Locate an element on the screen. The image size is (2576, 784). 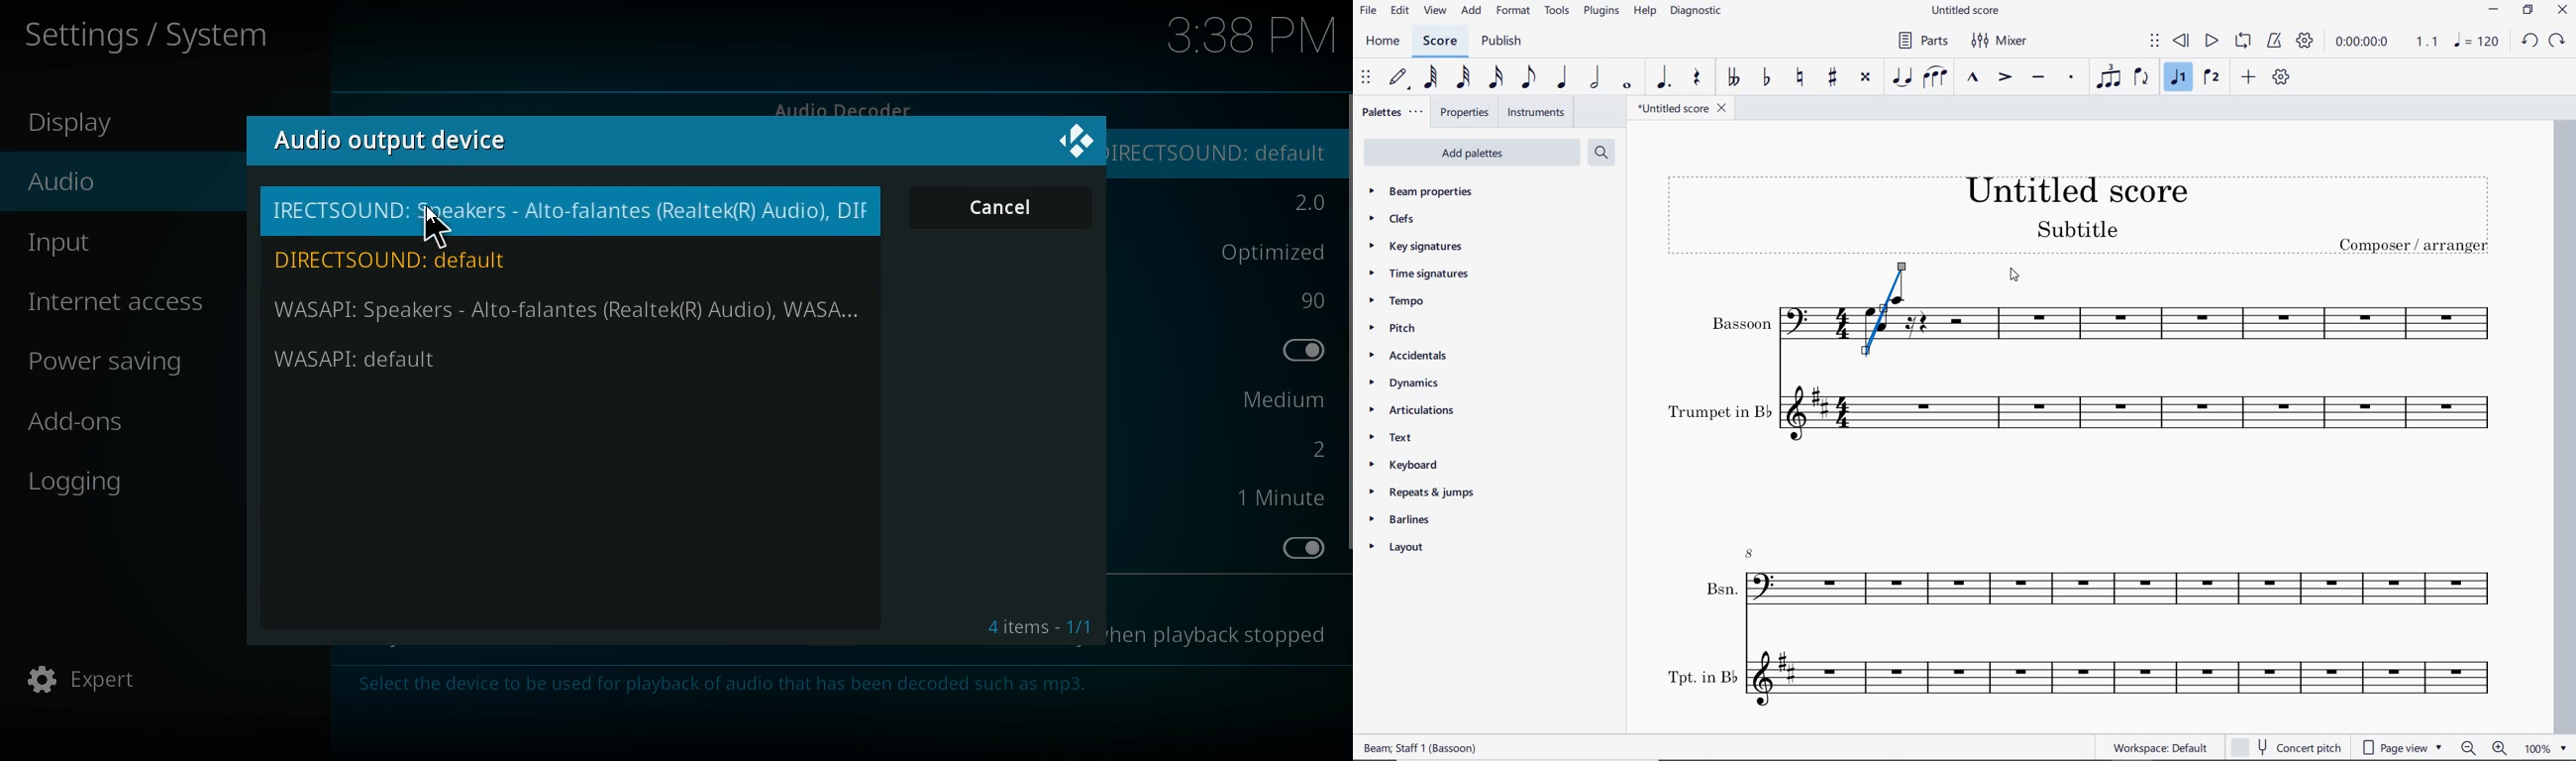
NOTE is located at coordinates (2478, 42).